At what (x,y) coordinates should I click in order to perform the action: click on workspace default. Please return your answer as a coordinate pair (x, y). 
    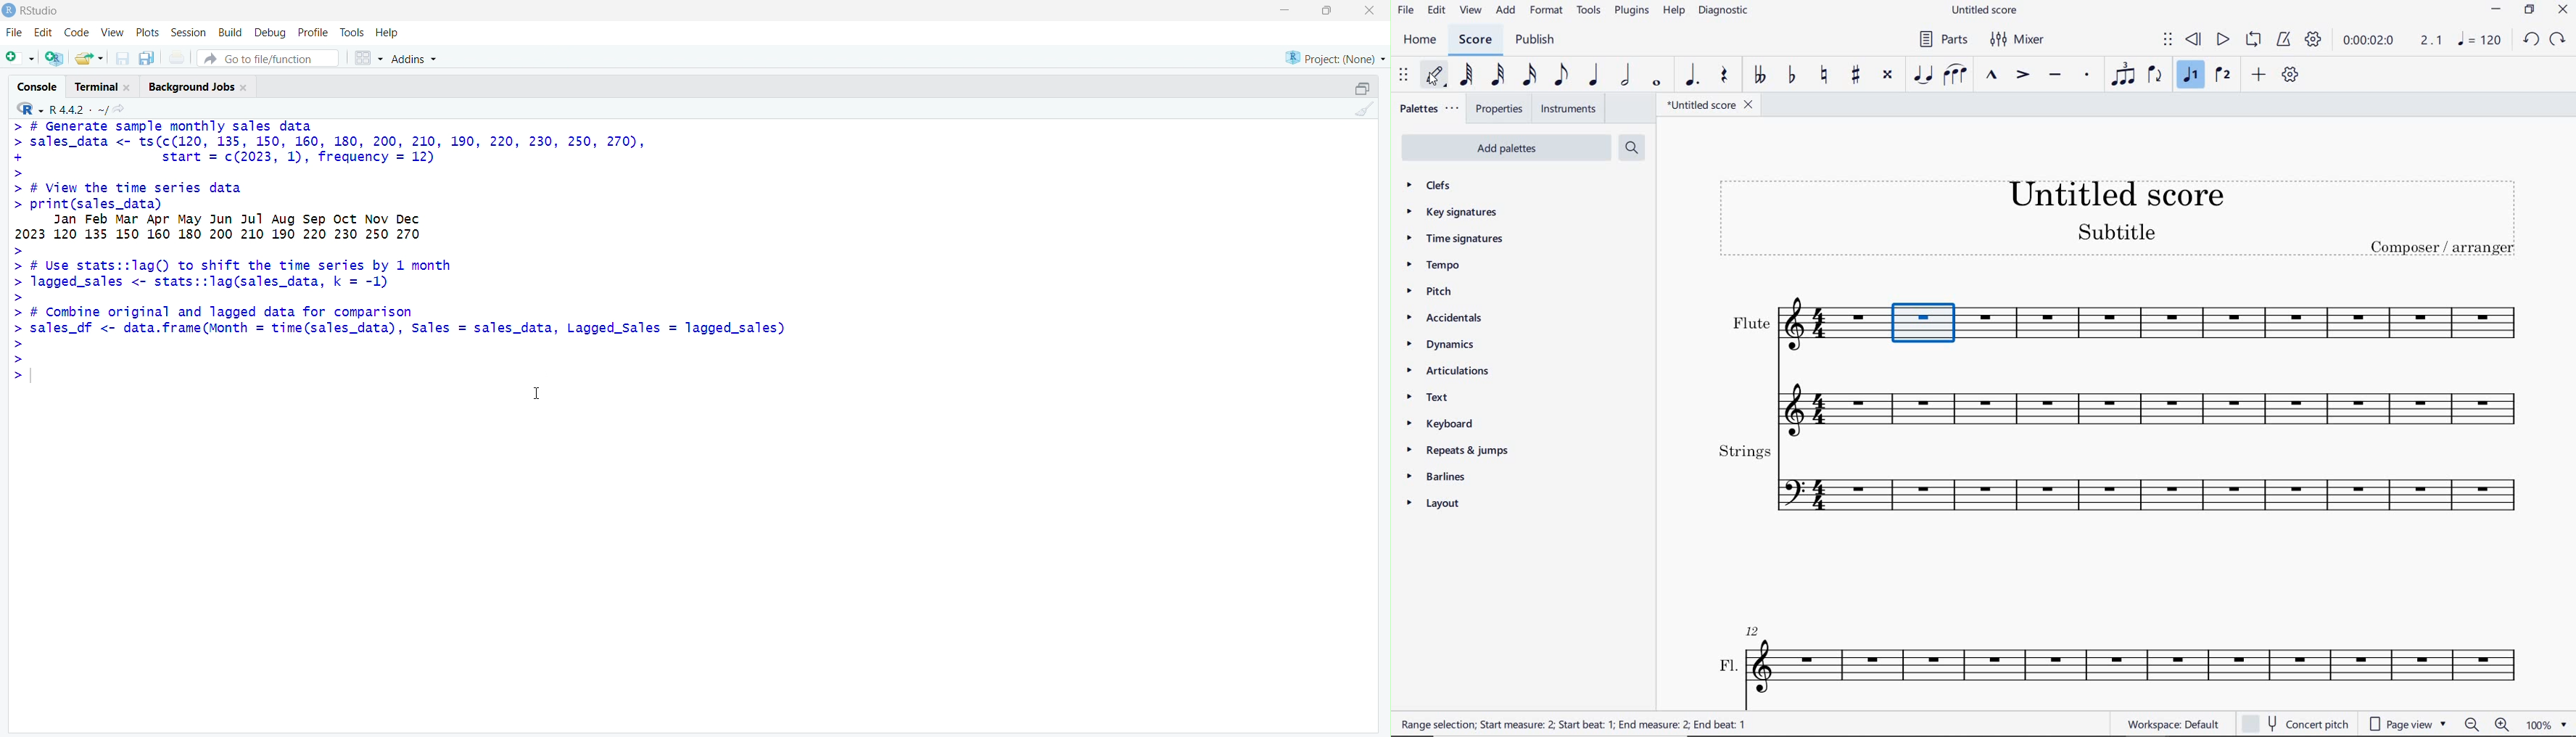
    Looking at the image, I should click on (2173, 724).